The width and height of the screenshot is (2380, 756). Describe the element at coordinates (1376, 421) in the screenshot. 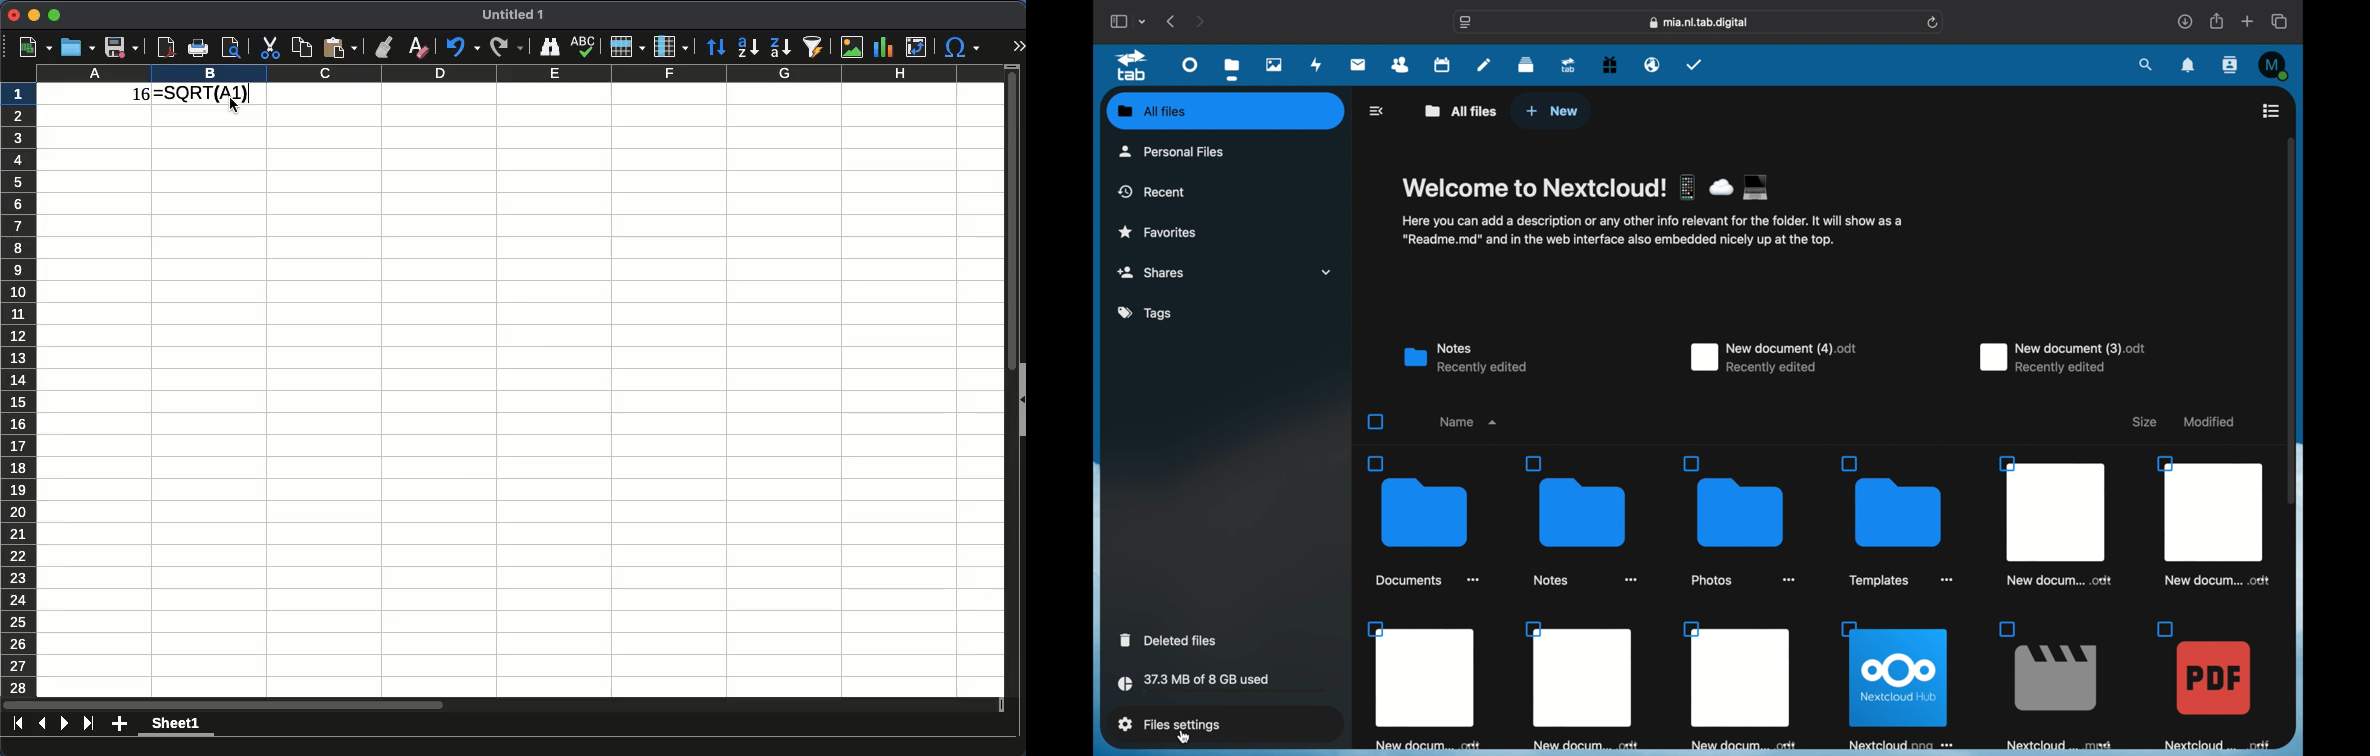

I see `checkbox` at that location.